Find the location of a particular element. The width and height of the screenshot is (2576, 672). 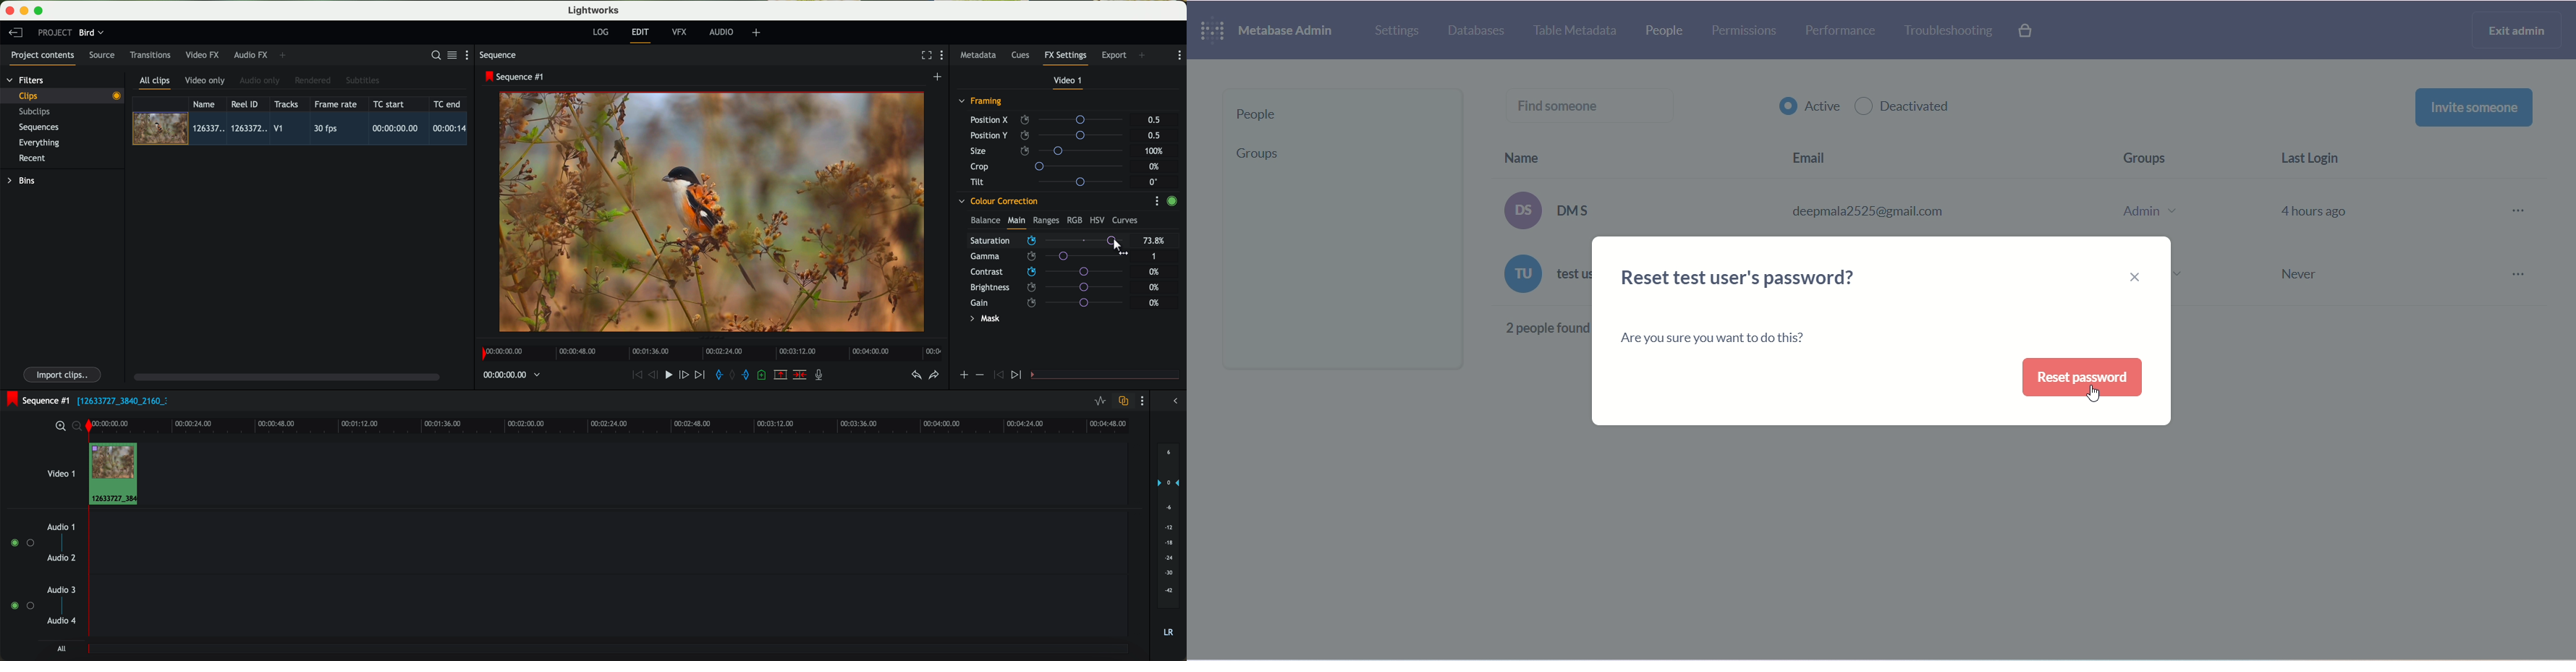

logo is located at coordinates (1212, 30).